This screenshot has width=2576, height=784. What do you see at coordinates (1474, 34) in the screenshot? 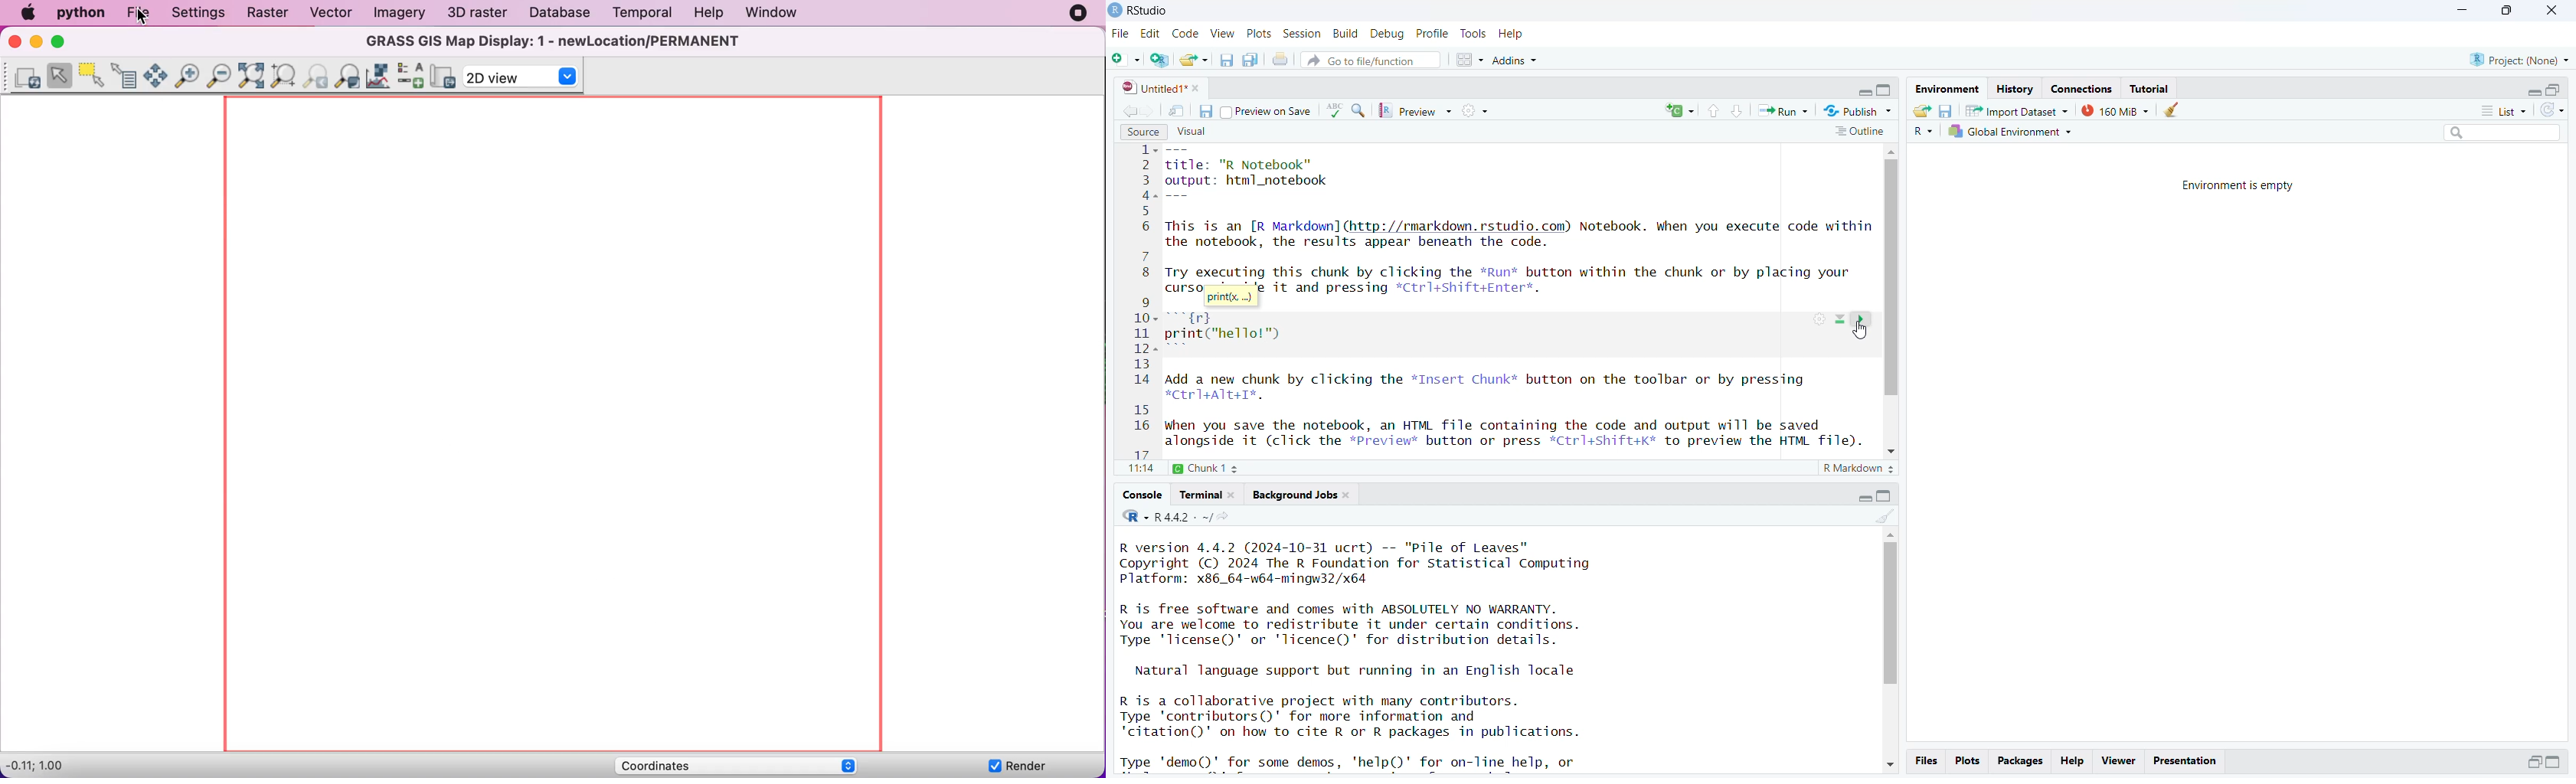
I see `tools` at bounding box center [1474, 34].